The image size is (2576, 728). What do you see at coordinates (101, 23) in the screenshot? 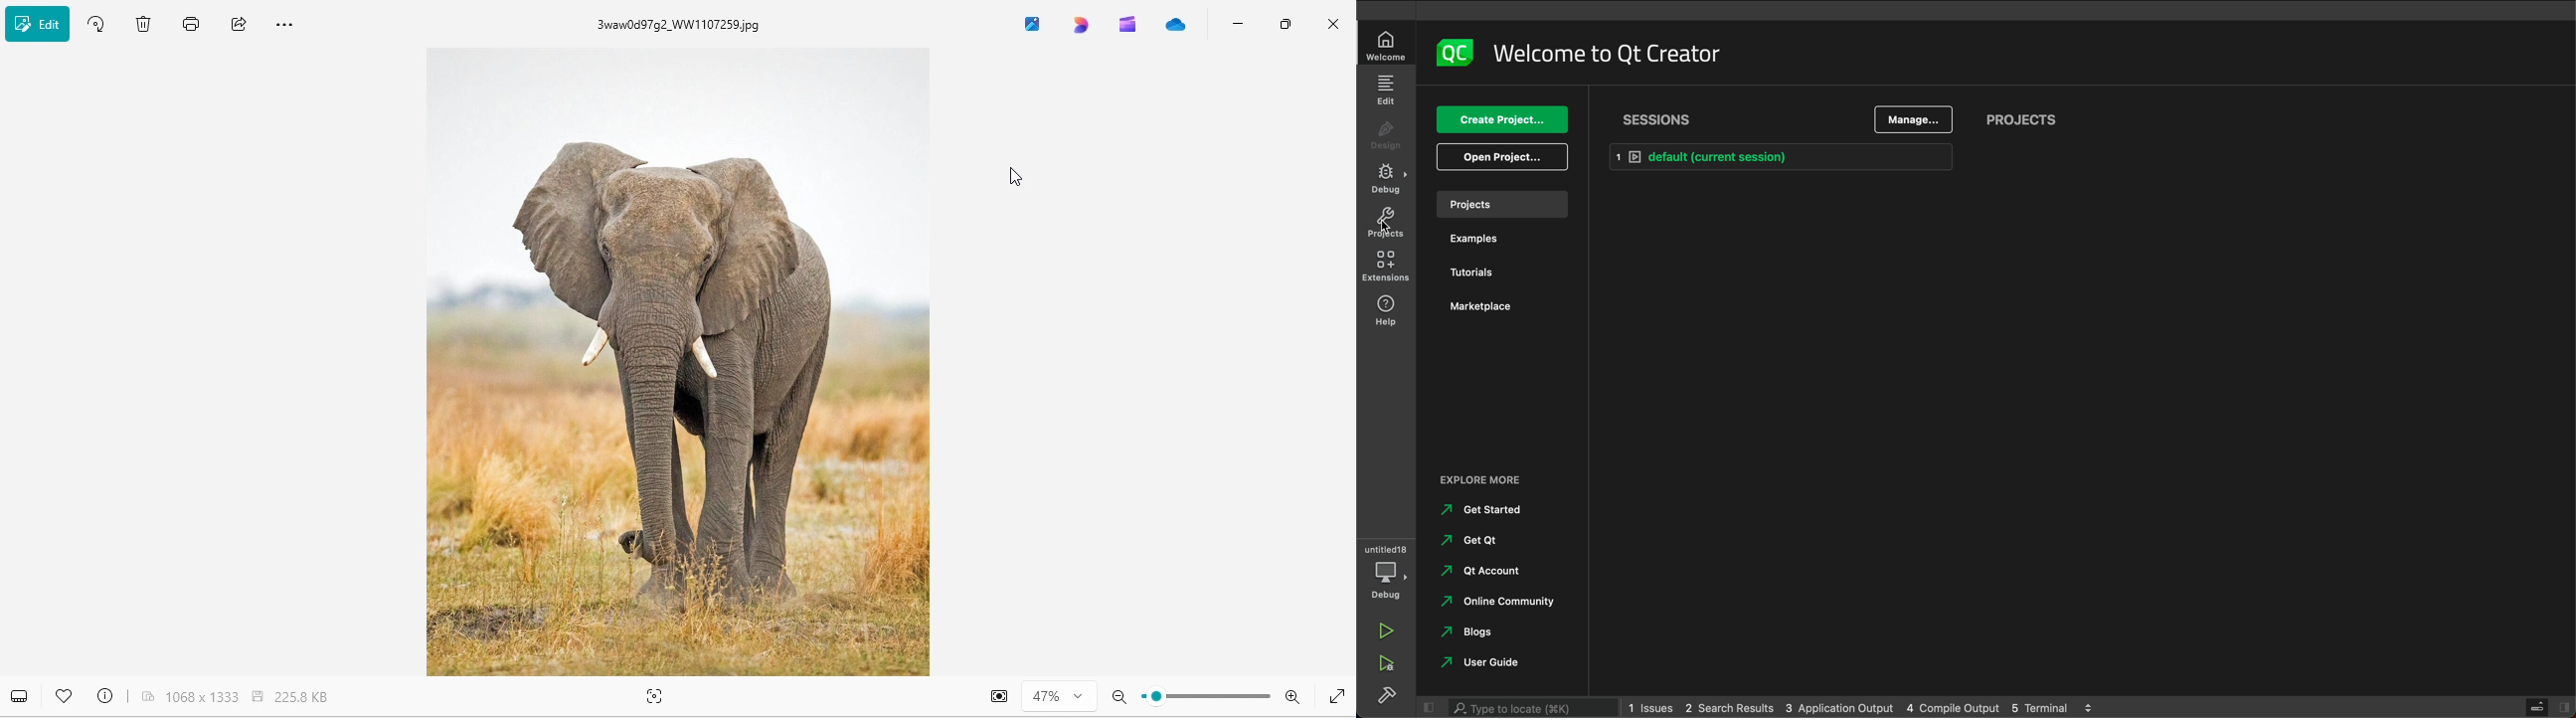
I see `rotate` at bounding box center [101, 23].